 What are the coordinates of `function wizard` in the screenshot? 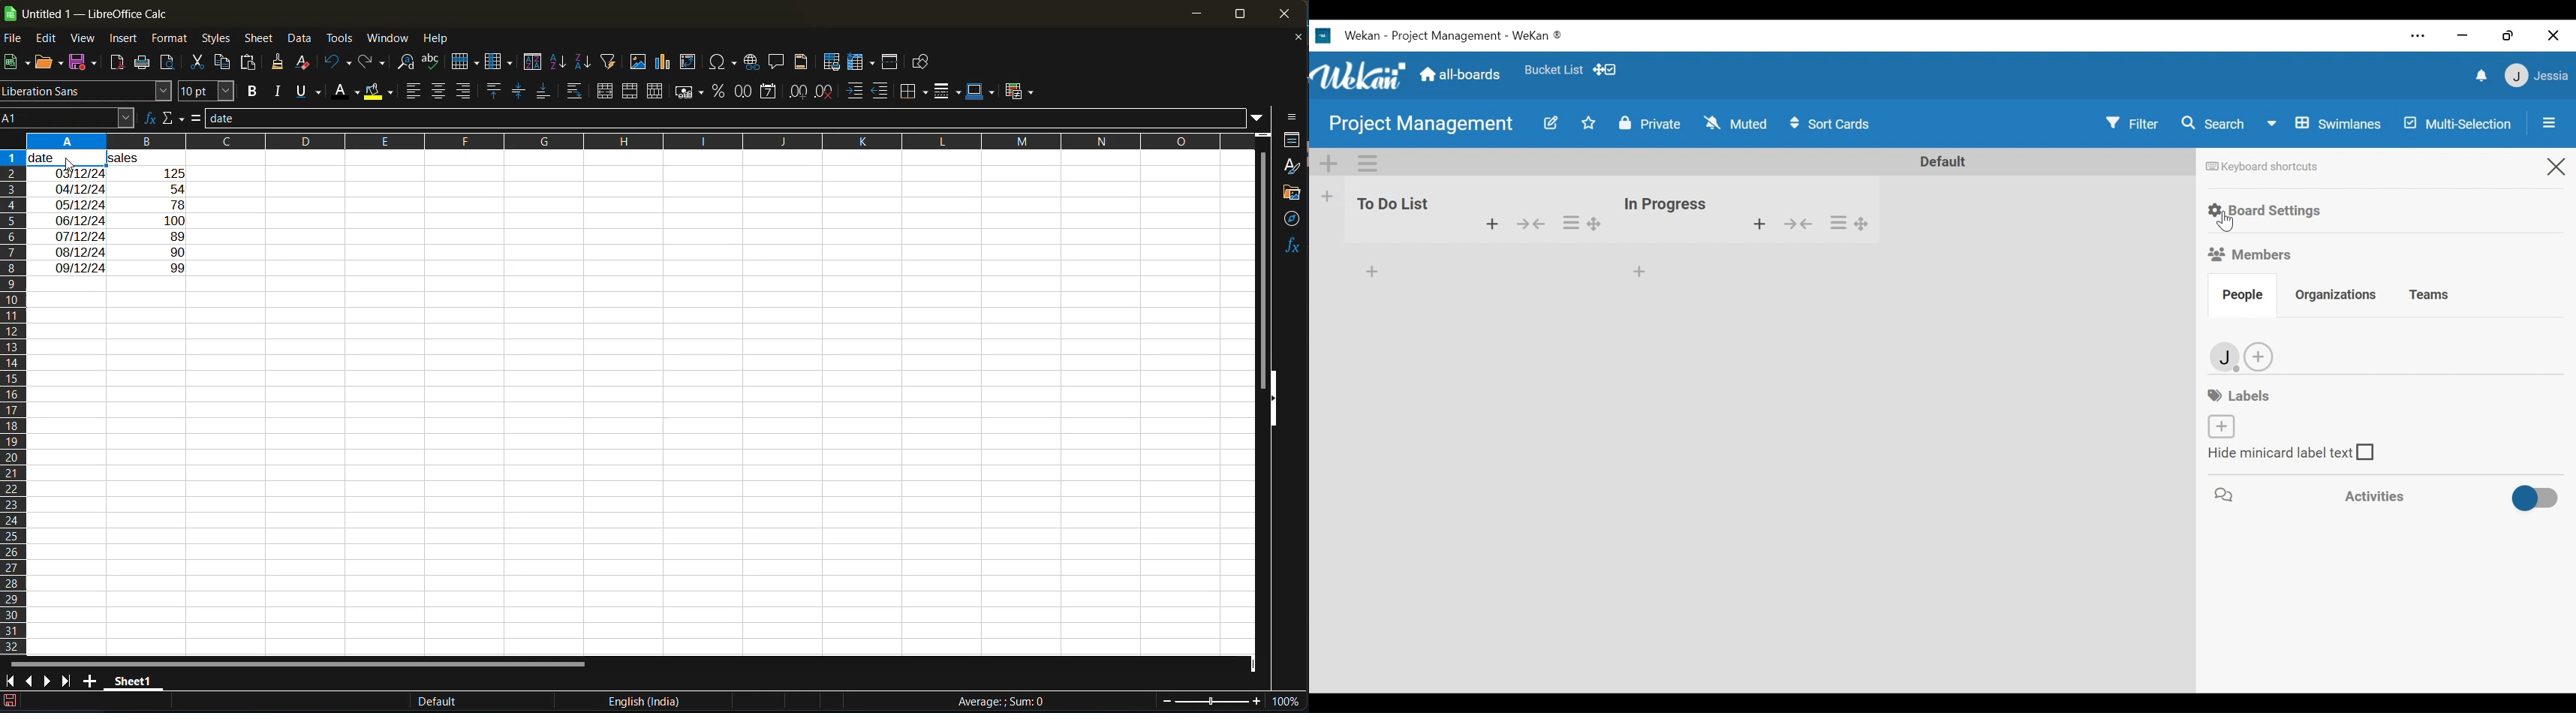 It's located at (149, 120).